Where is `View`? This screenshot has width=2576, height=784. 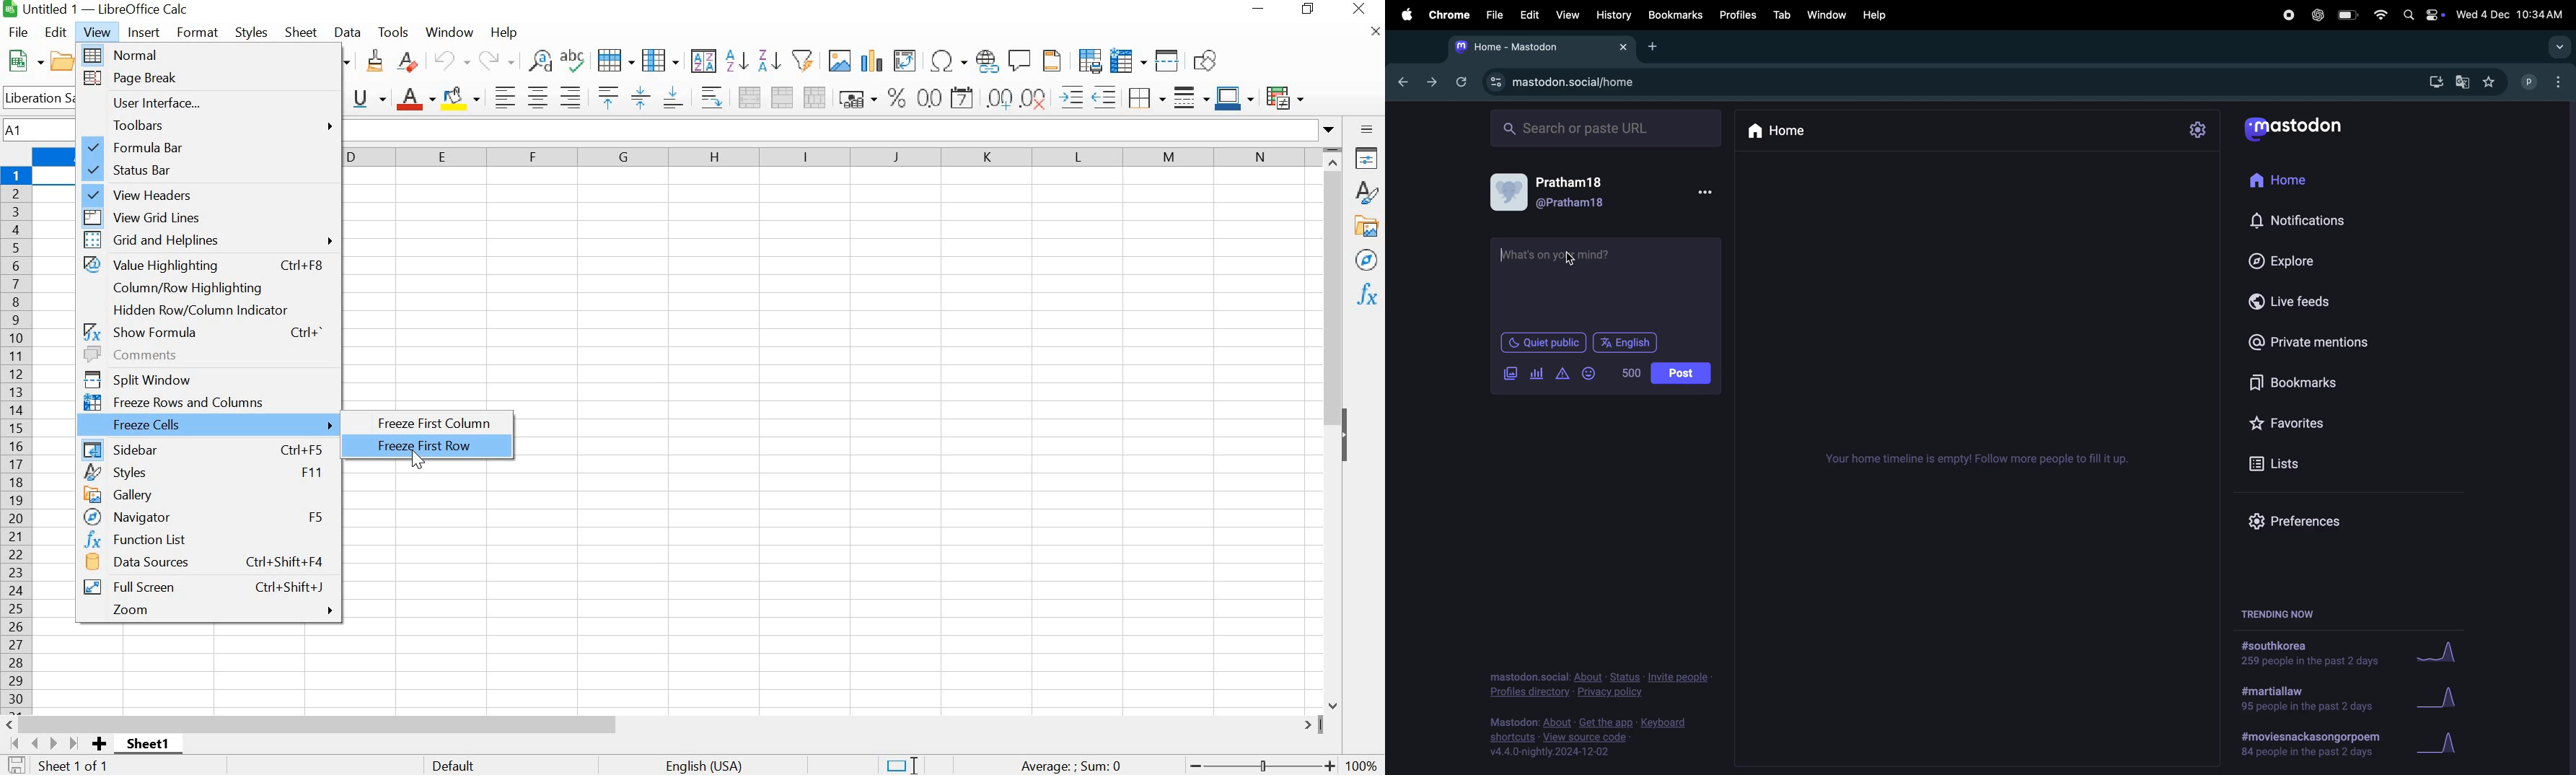 View is located at coordinates (1567, 14).